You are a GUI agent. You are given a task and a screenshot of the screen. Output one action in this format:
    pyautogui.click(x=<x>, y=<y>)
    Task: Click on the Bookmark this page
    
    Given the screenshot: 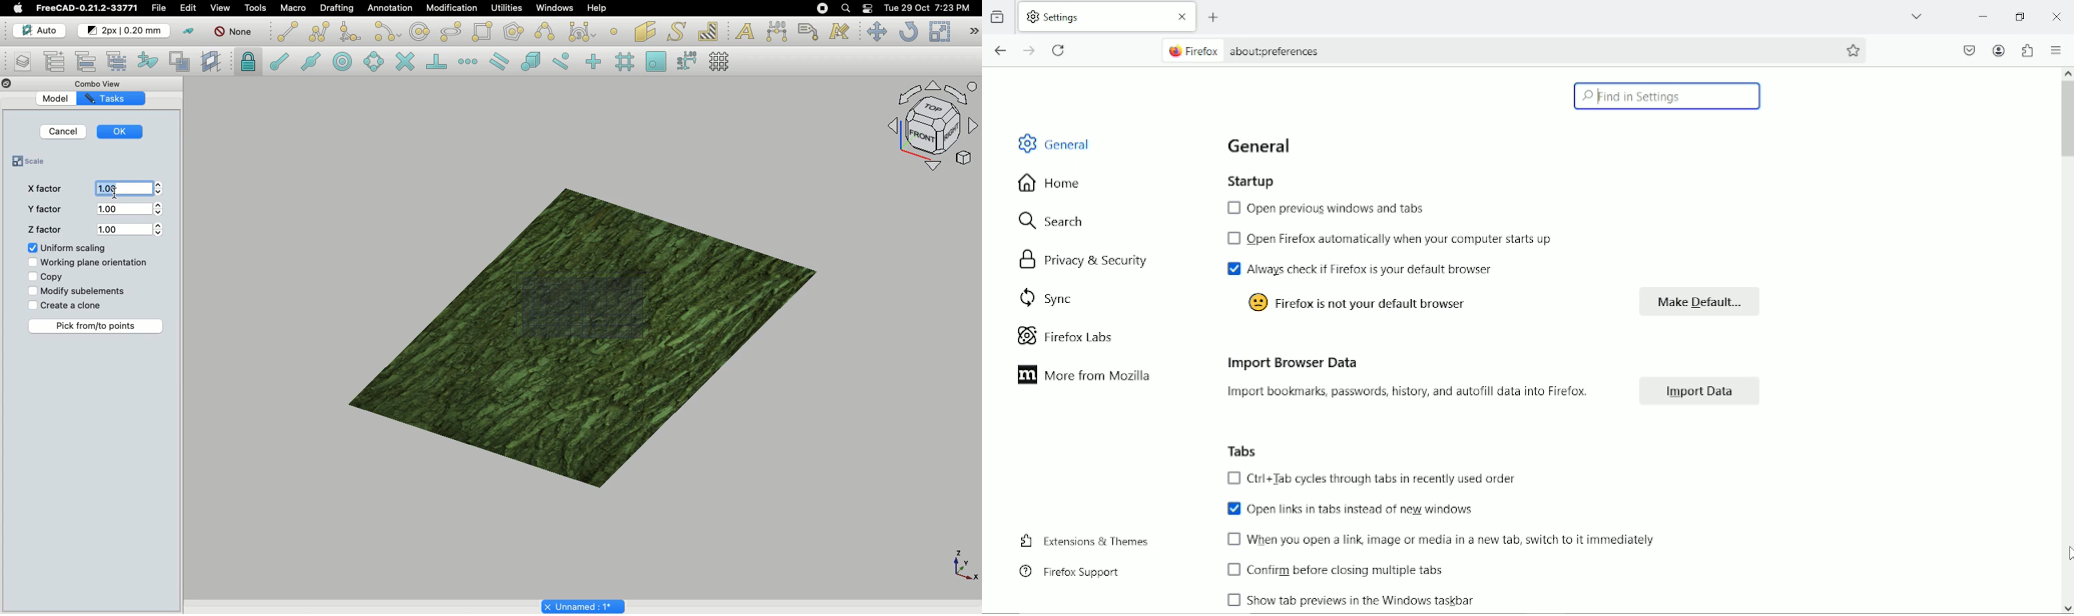 What is the action you would take?
    pyautogui.click(x=1854, y=50)
    